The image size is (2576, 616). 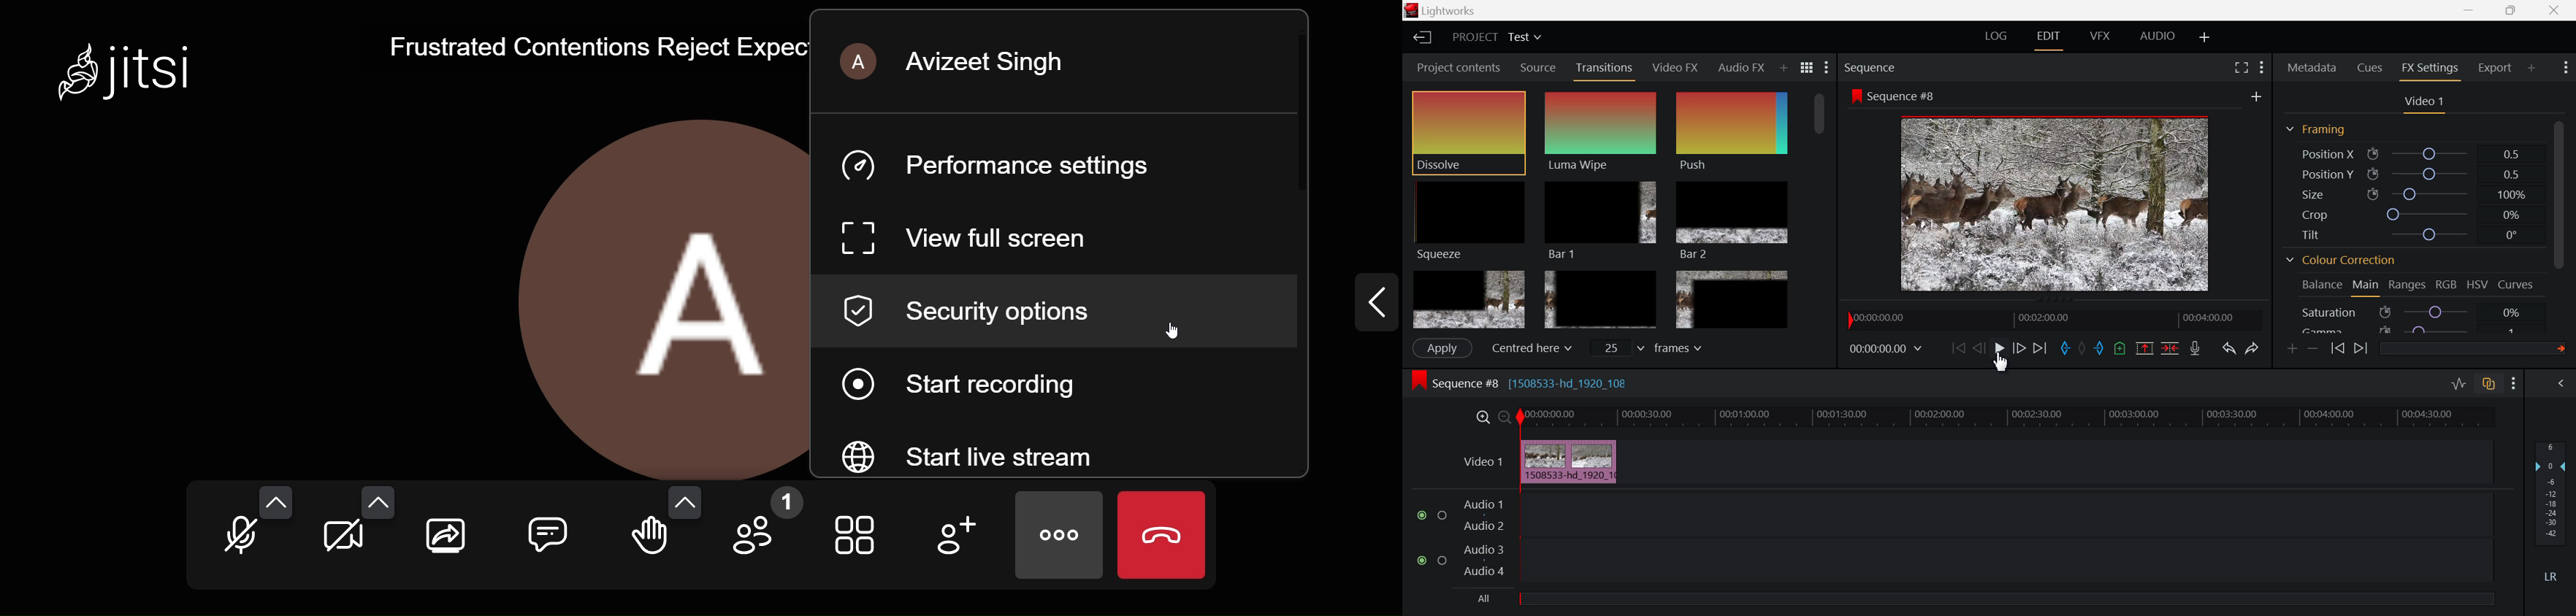 I want to click on Scroll Bar, so click(x=1821, y=210).